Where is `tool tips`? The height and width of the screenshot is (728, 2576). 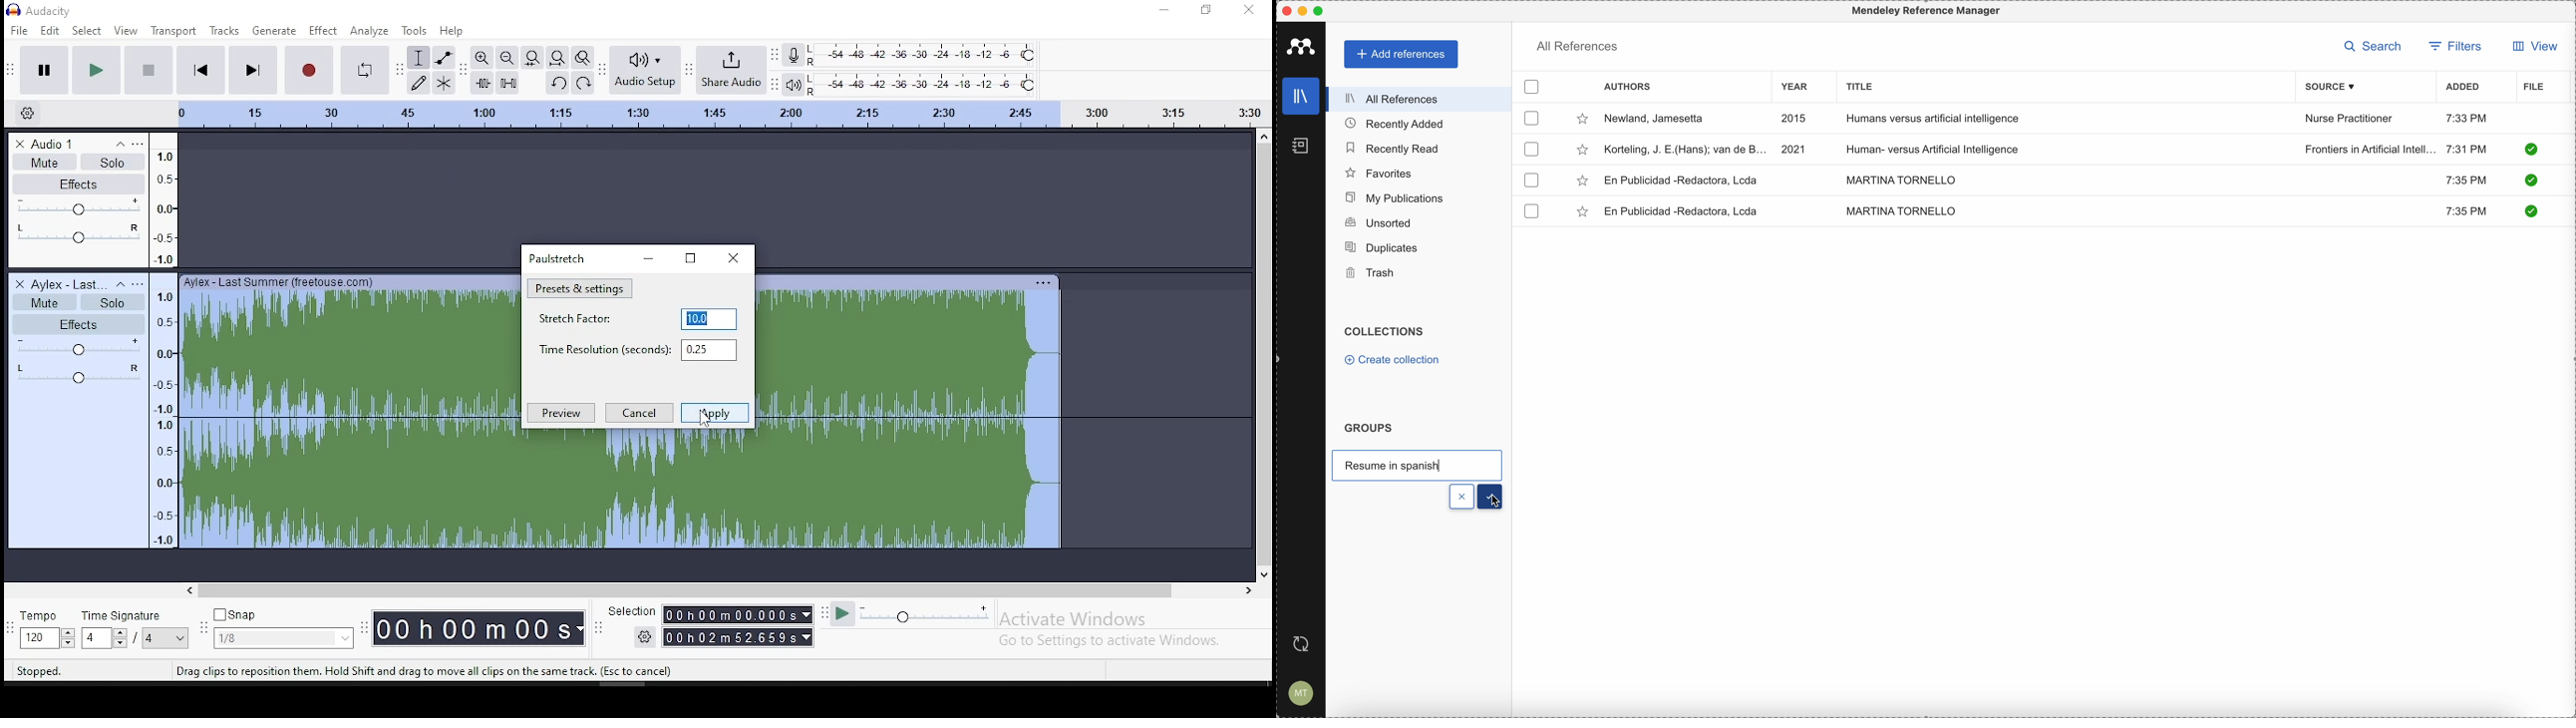
tool tips is located at coordinates (421, 672).